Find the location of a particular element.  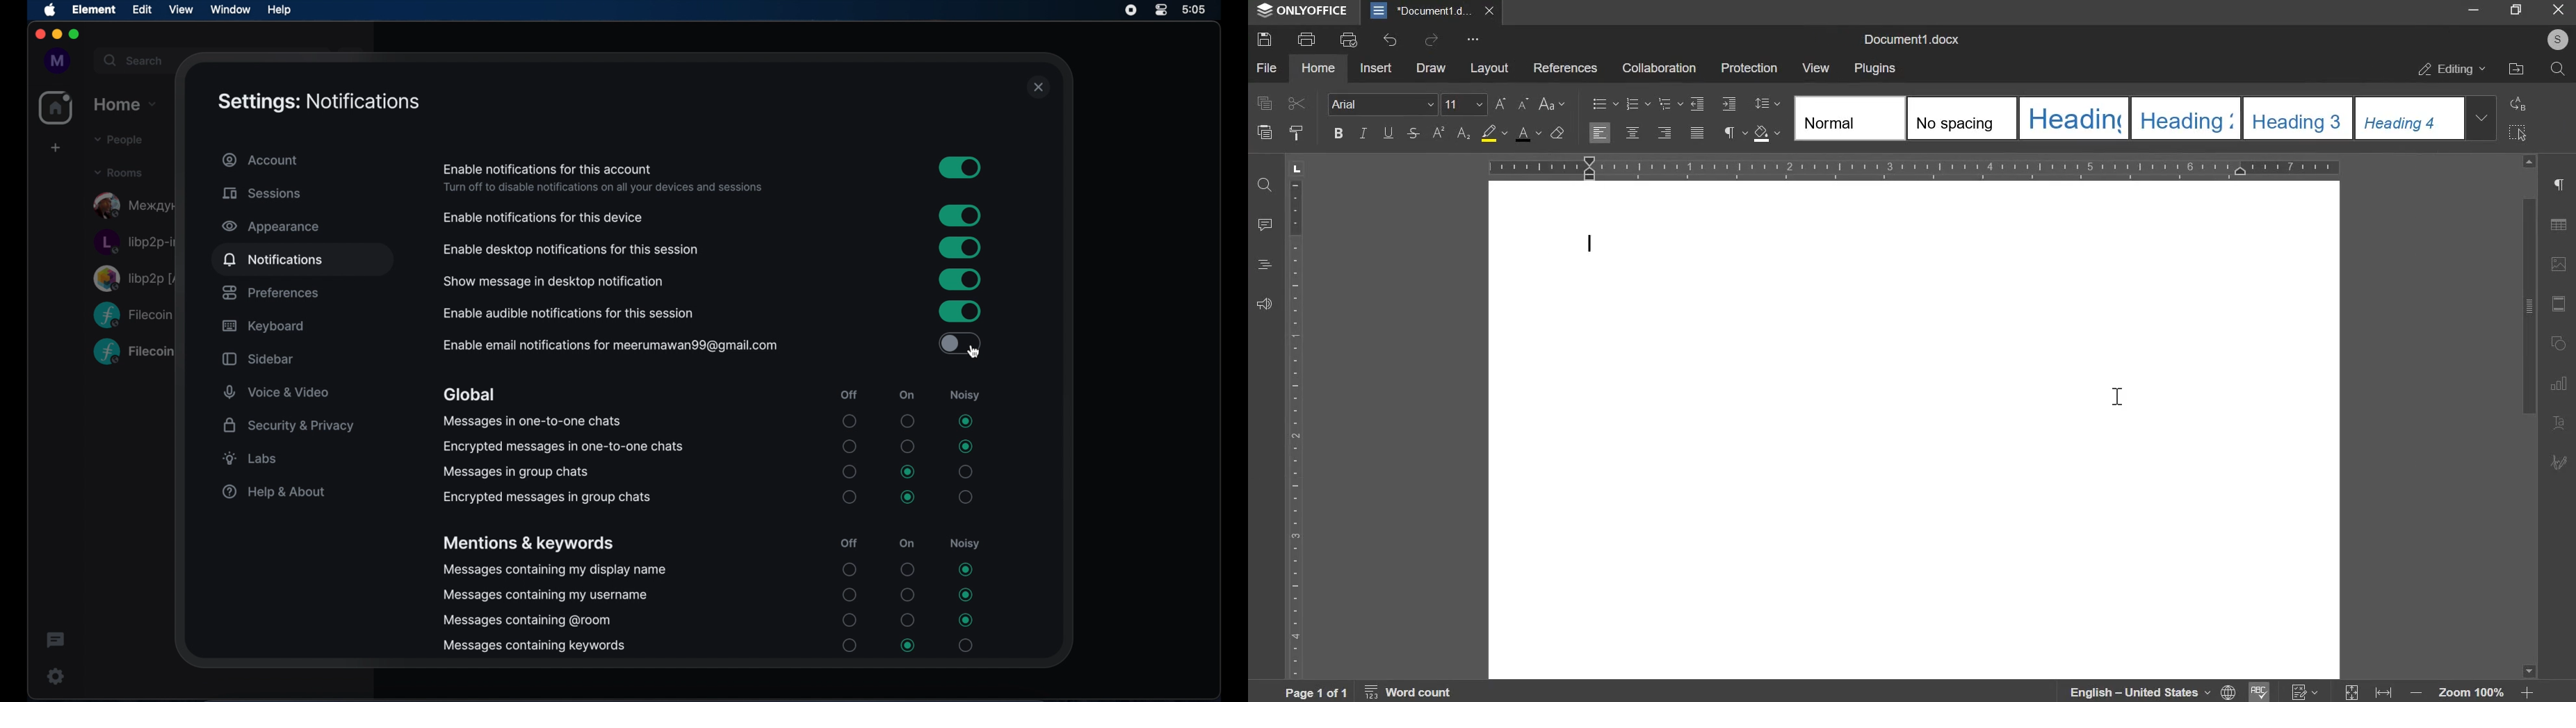

window is located at coordinates (230, 9).